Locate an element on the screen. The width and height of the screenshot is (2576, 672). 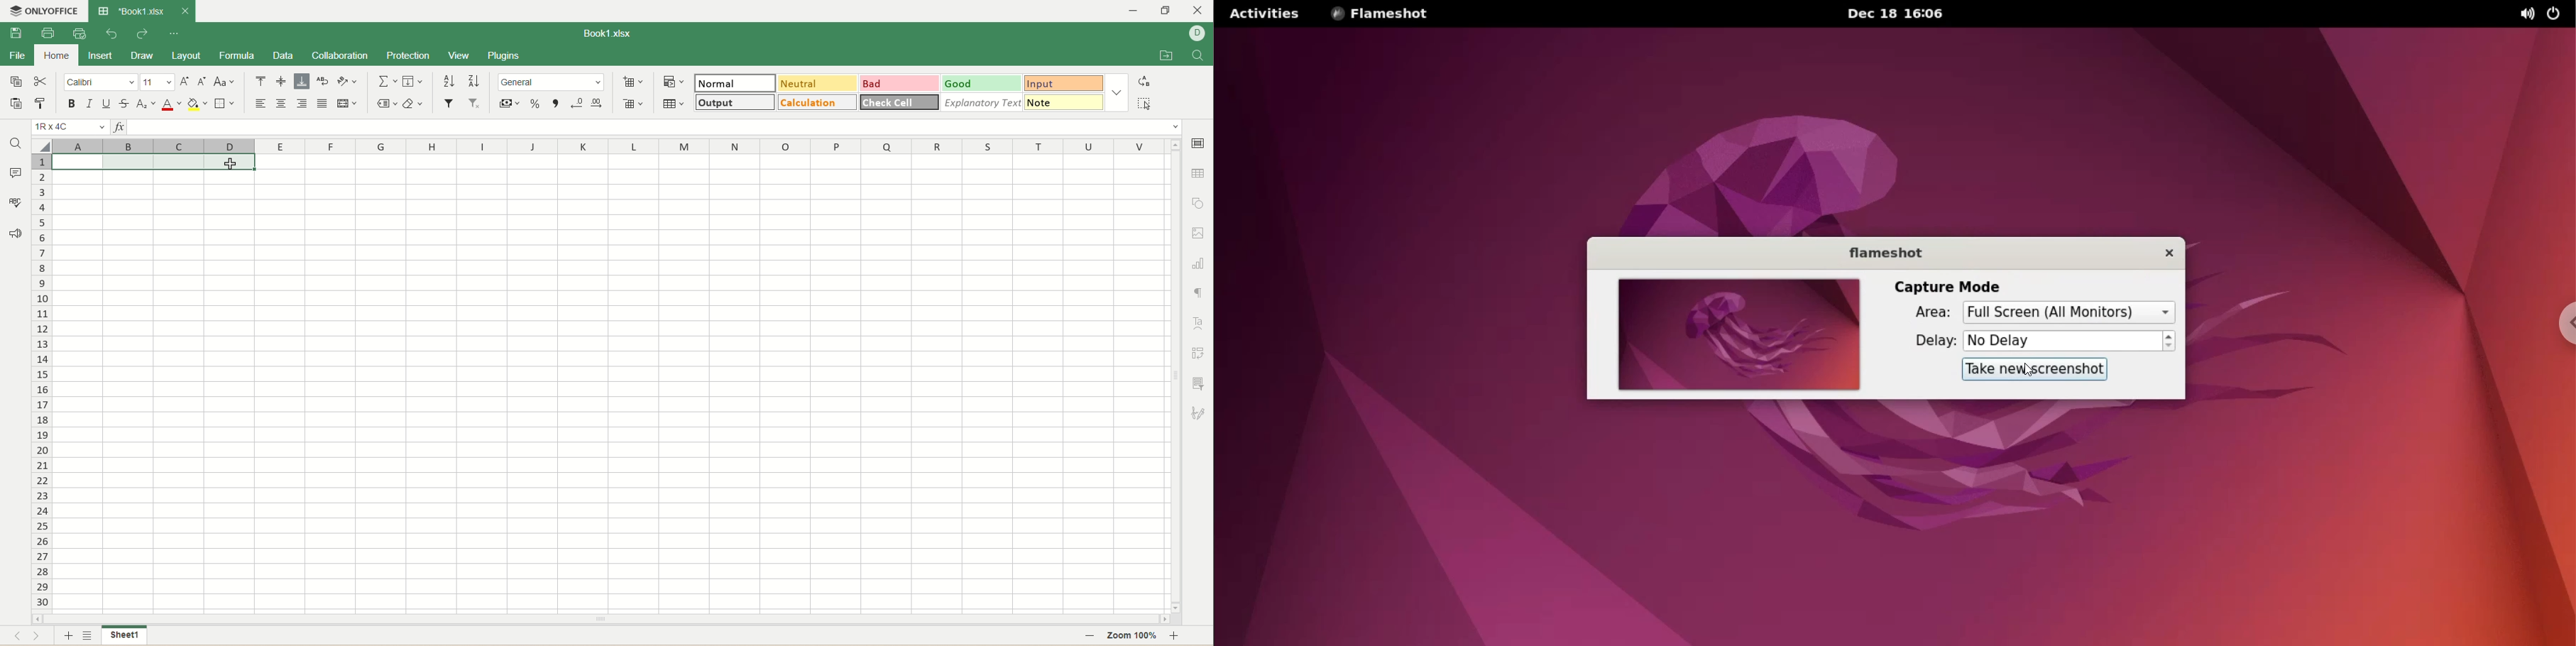
maximize is located at coordinates (1169, 9).